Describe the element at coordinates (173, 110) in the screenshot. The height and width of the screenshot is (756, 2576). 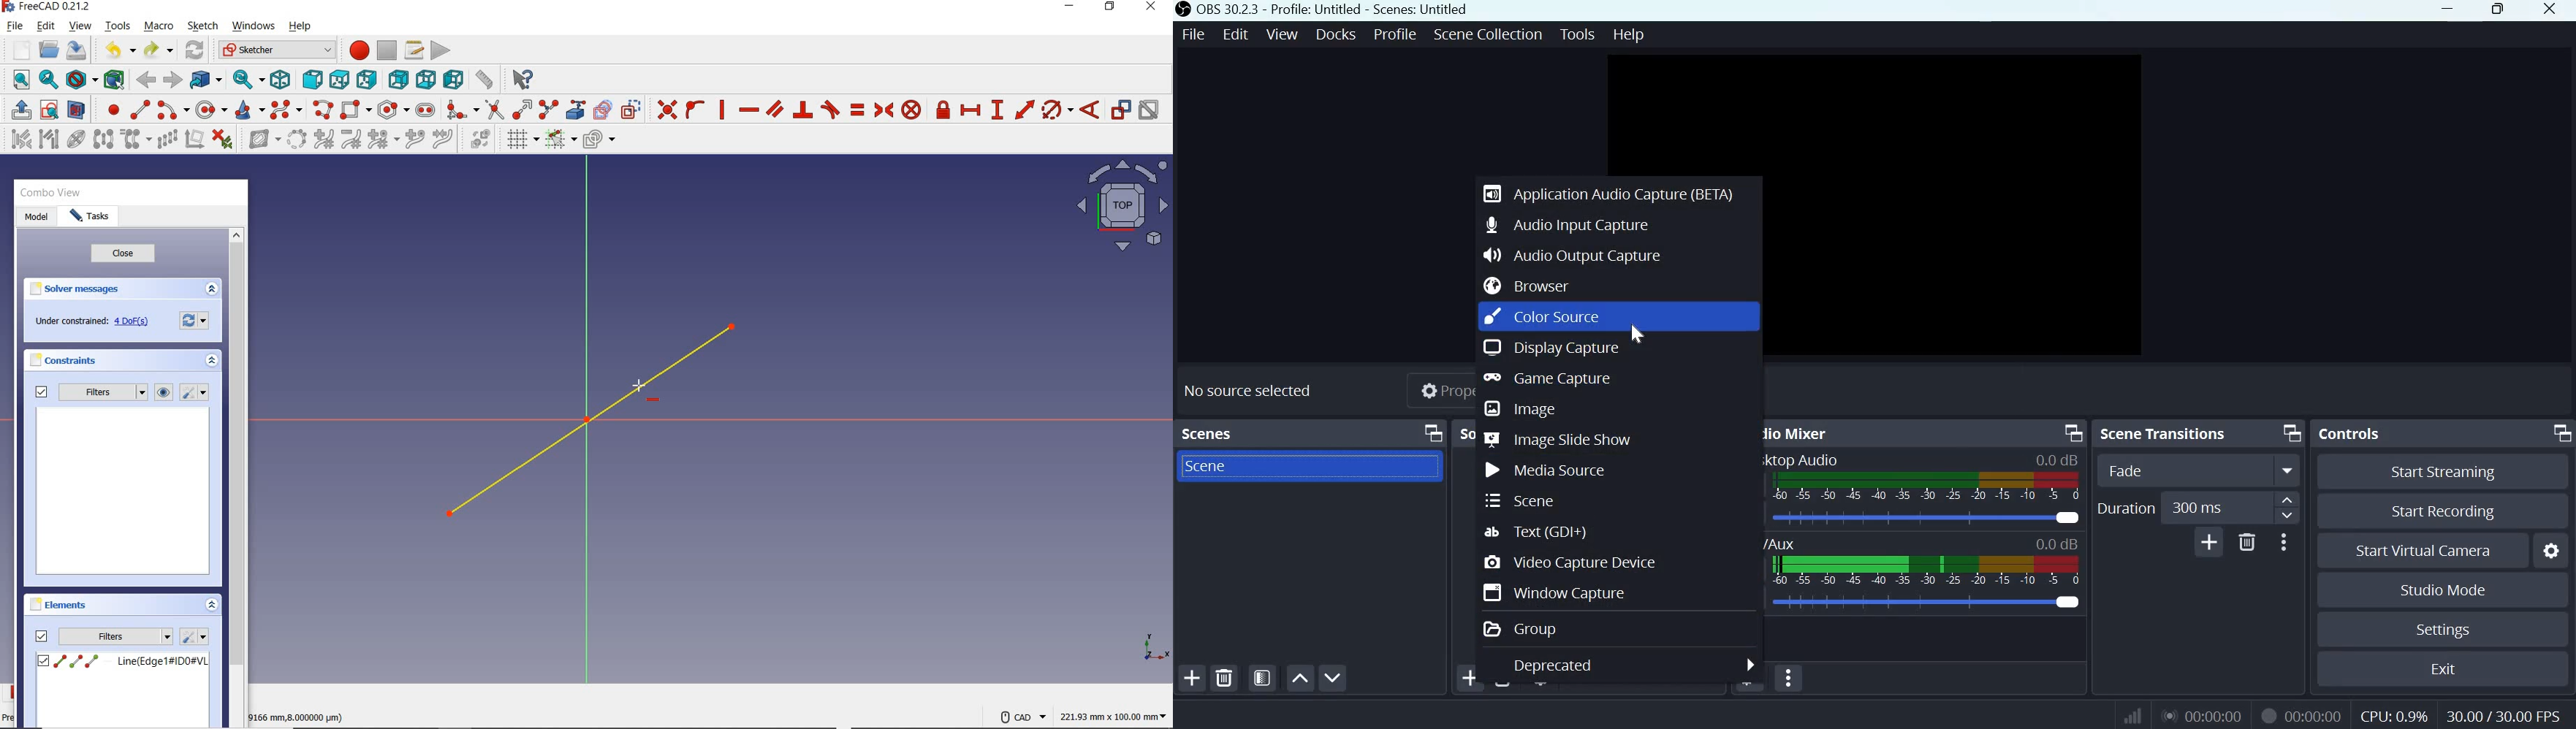
I see `CREATE ARC` at that location.